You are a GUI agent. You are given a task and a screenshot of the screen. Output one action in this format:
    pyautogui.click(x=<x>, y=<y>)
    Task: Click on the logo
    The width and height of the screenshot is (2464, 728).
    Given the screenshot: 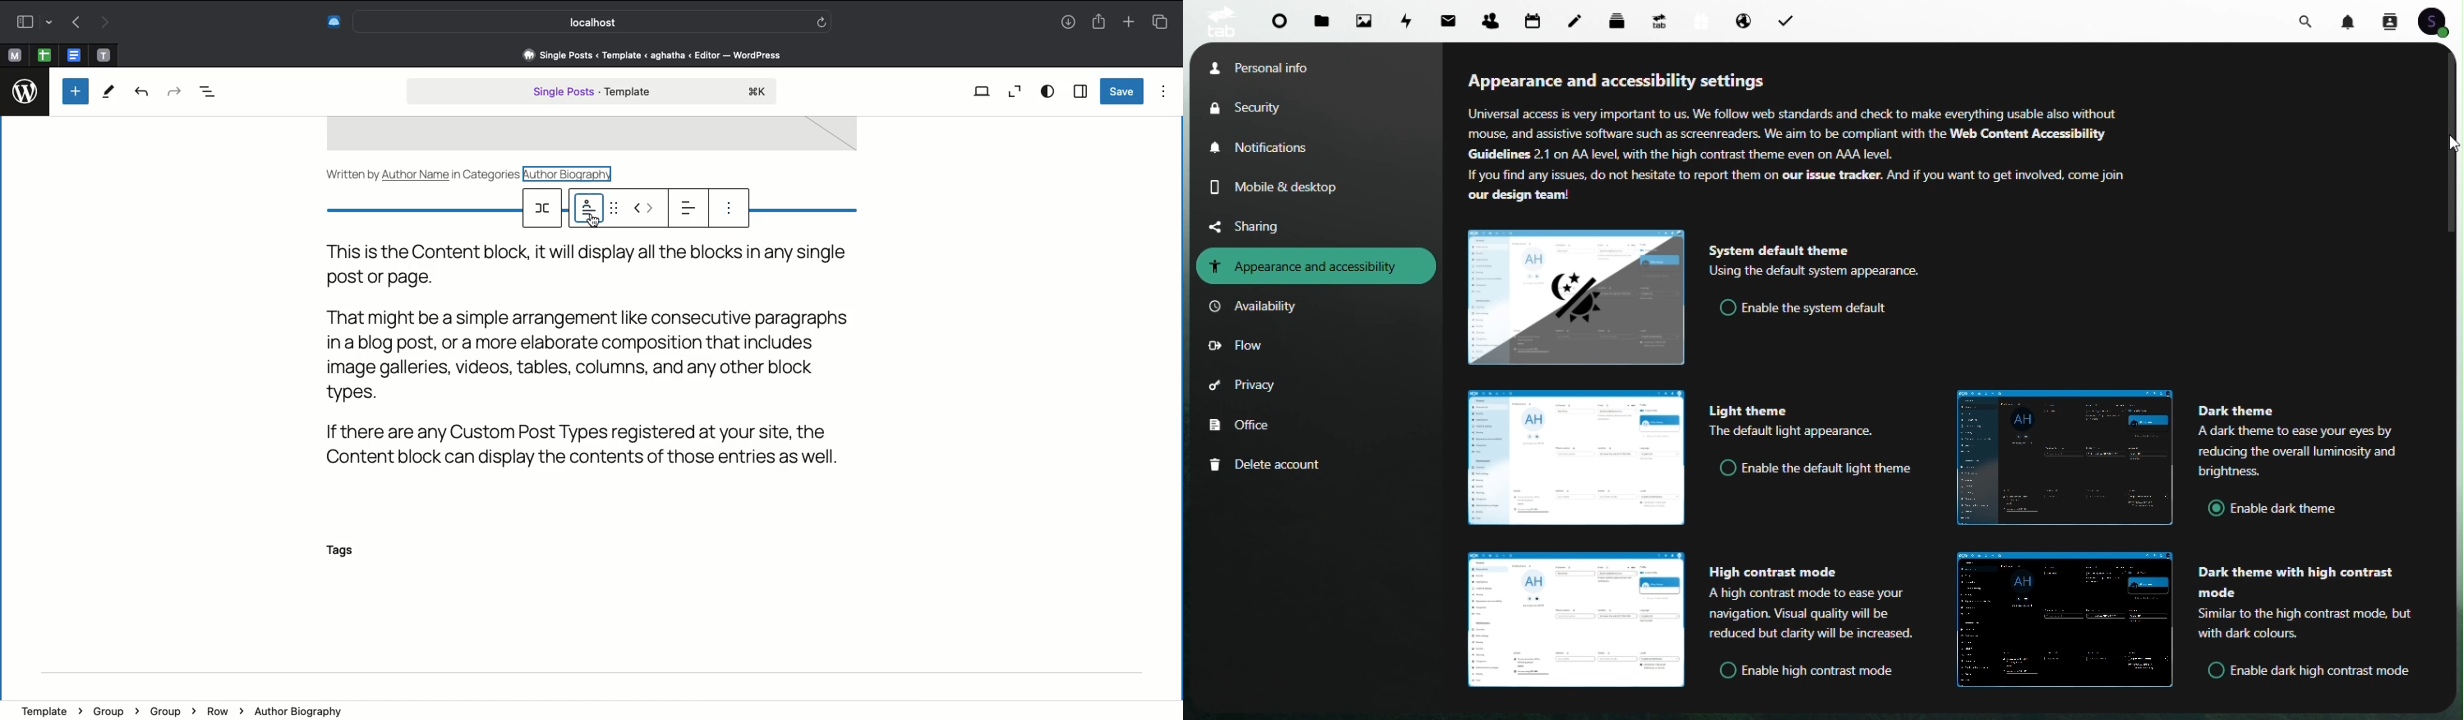 What is the action you would take?
    pyautogui.click(x=26, y=88)
    